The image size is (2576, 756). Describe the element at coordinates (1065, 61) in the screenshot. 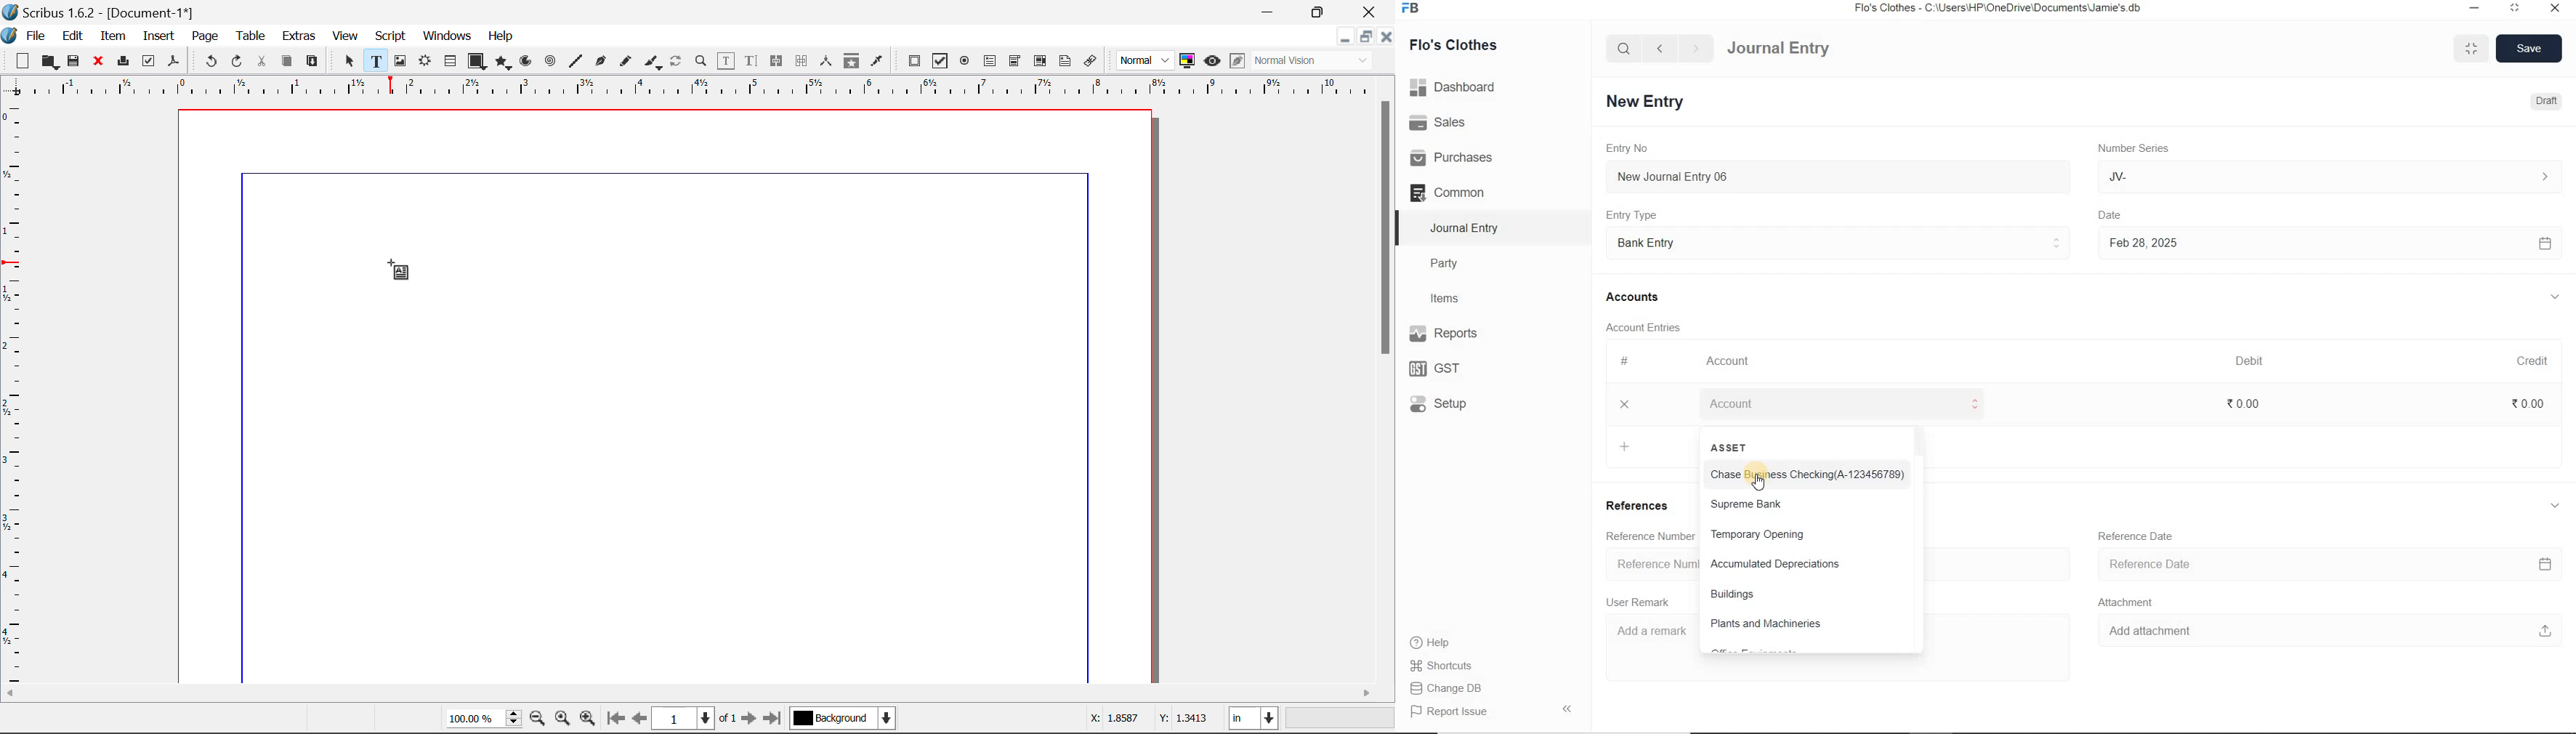

I see `Text Annotation` at that location.